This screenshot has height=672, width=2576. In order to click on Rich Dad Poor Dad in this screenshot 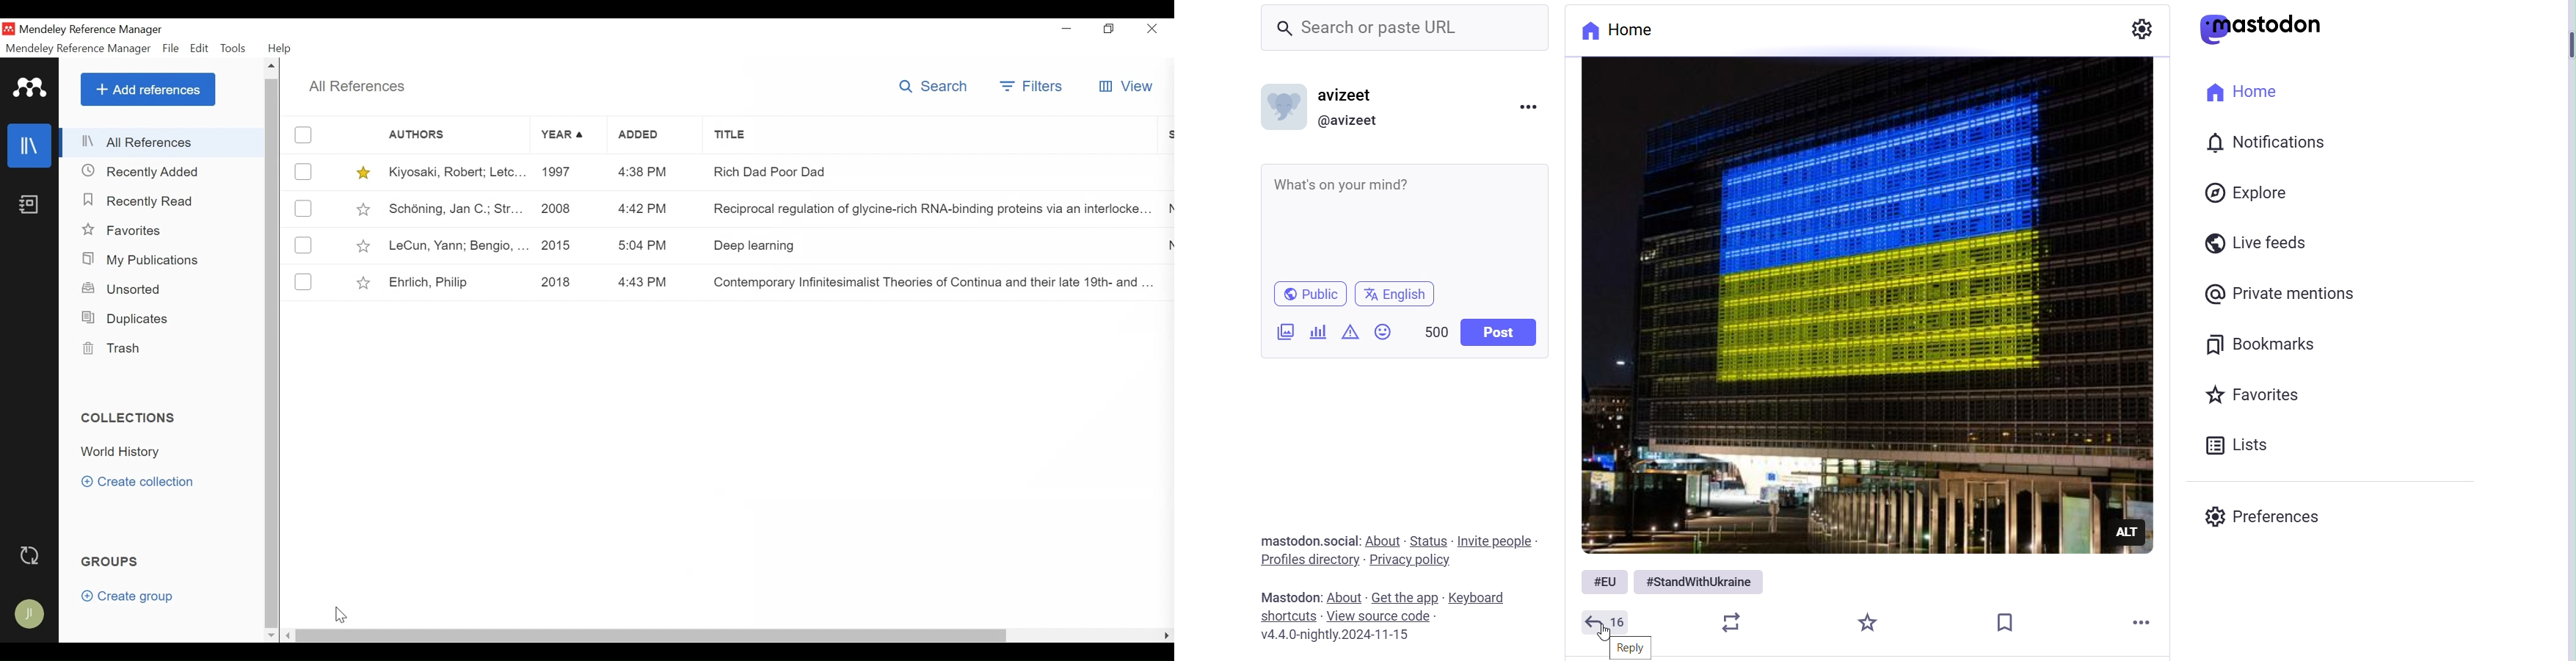, I will do `click(925, 174)`.